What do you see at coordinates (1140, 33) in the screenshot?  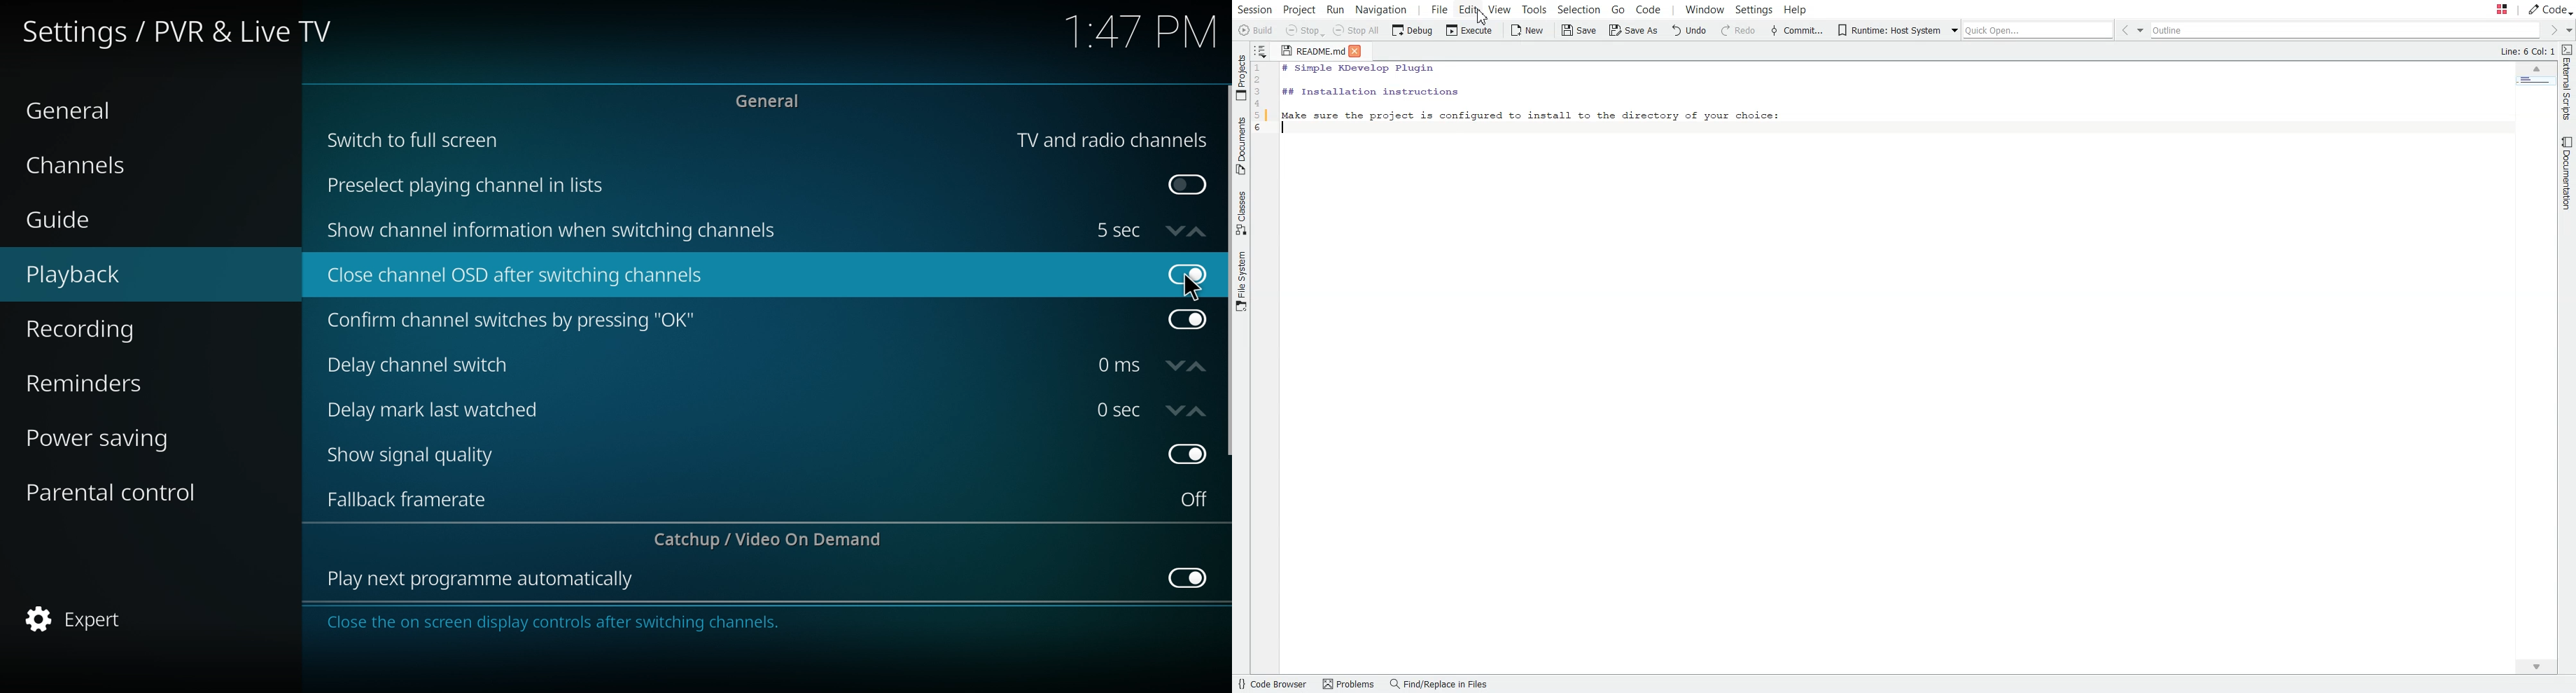 I see `time` at bounding box center [1140, 33].